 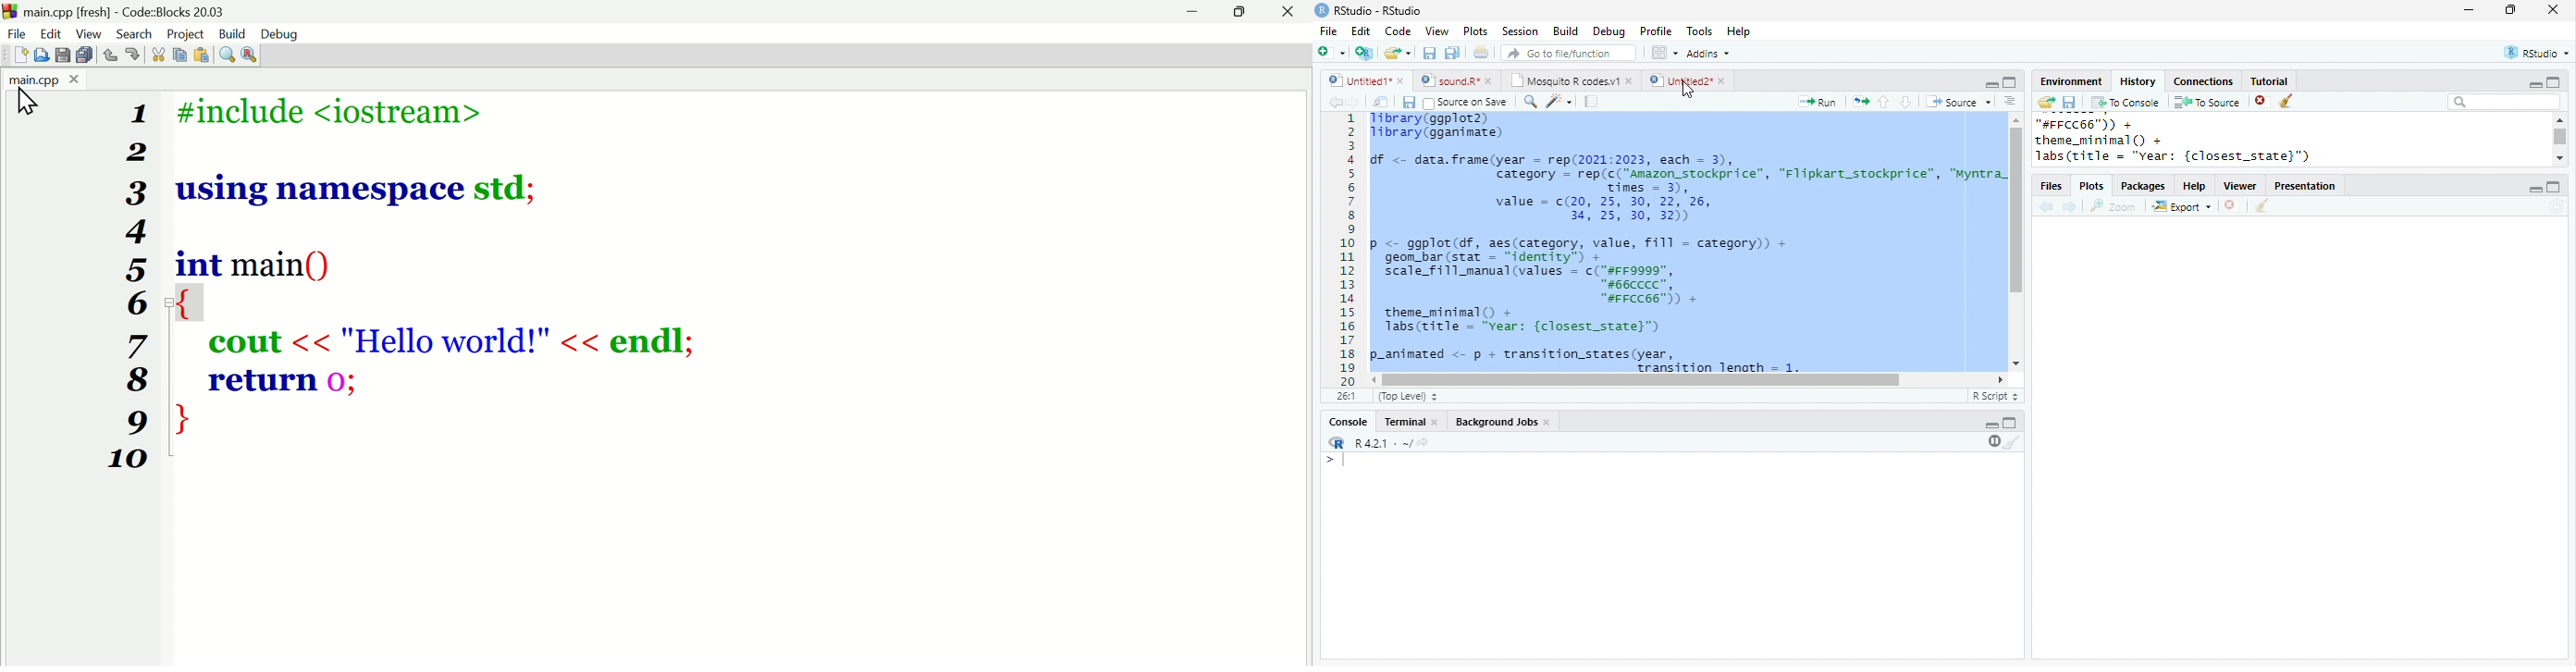 What do you see at coordinates (1708, 53) in the screenshot?
I see `Addins` at bounding box center [1708, 53].